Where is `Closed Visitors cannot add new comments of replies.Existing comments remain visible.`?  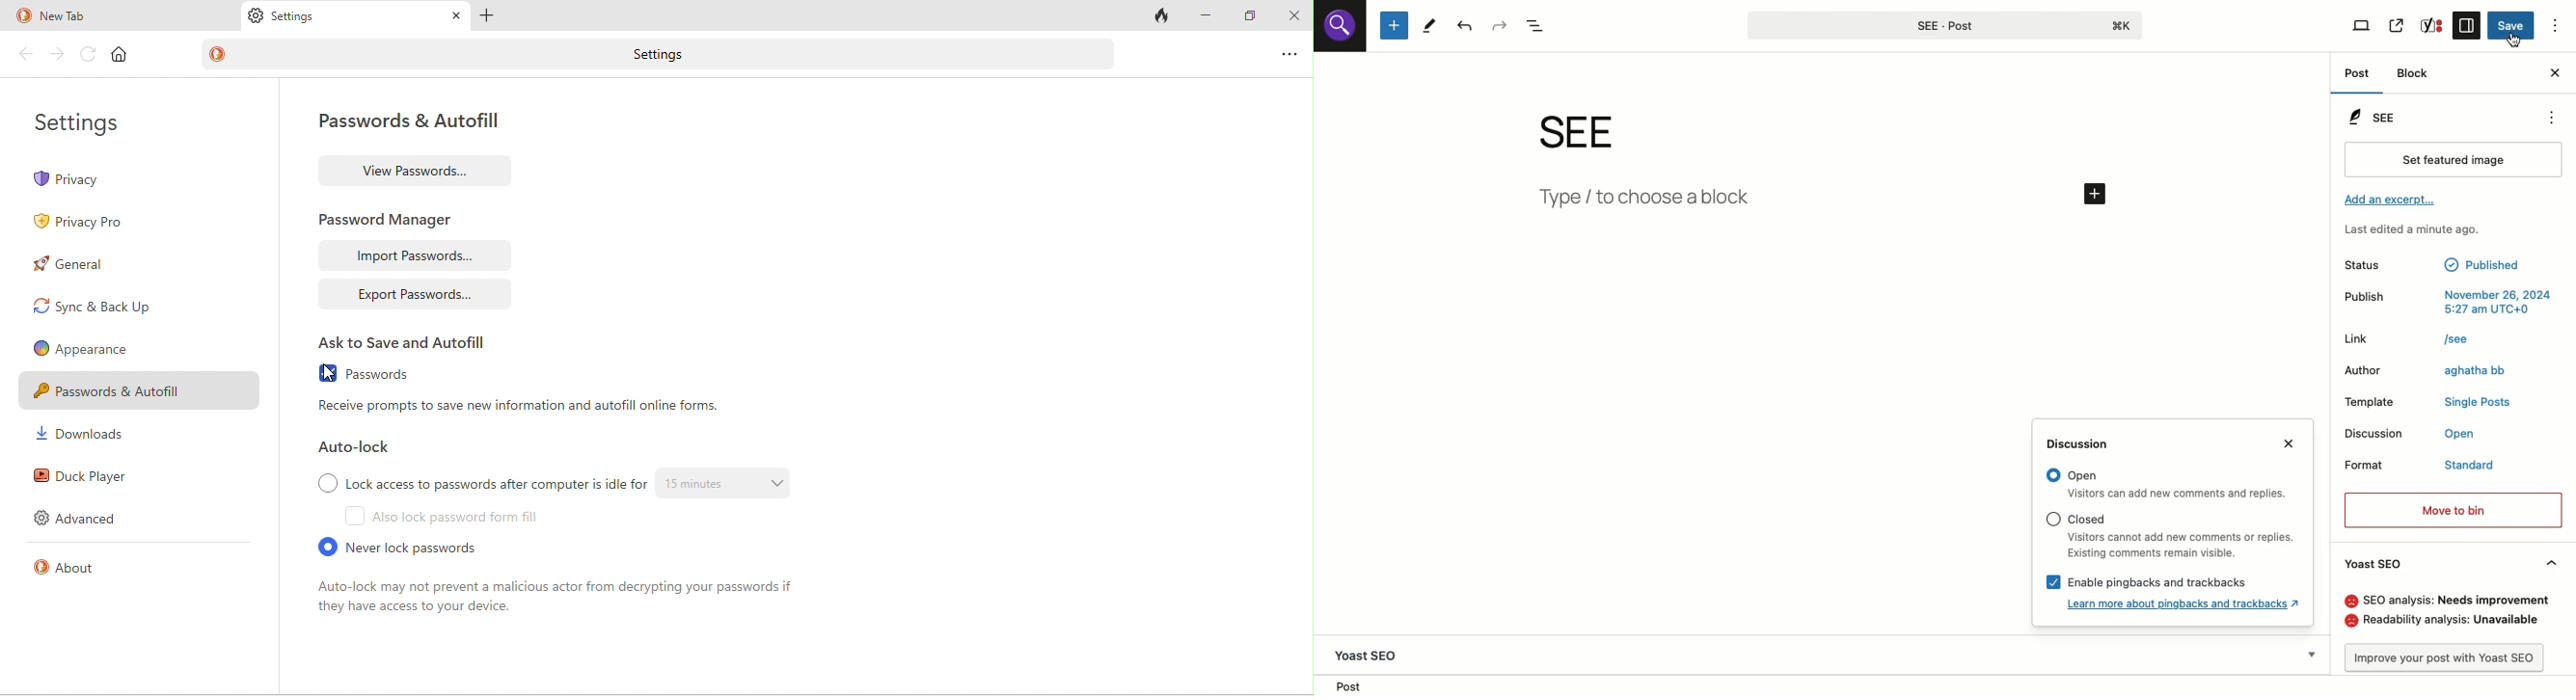 Closed Visitors cannot add new comments of replies.Existing comments remain visible. is located at coordinates (2168, 535).